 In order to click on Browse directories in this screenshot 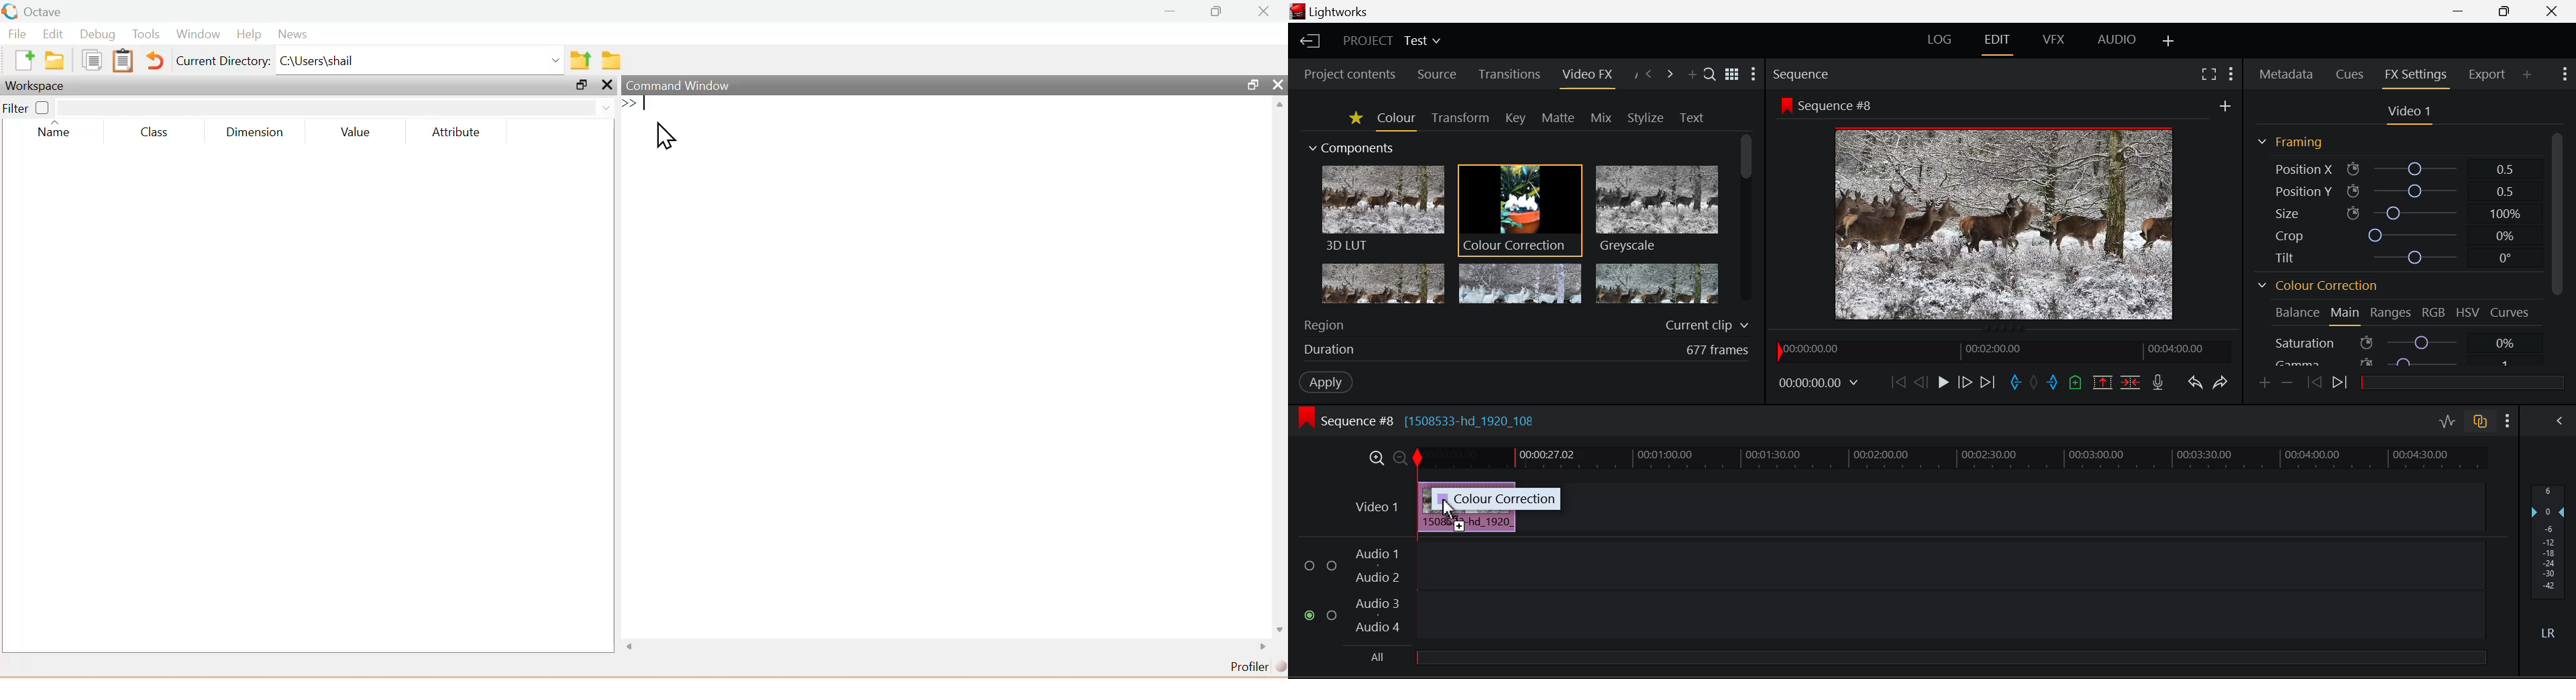, I will do `click(611, 62)`.